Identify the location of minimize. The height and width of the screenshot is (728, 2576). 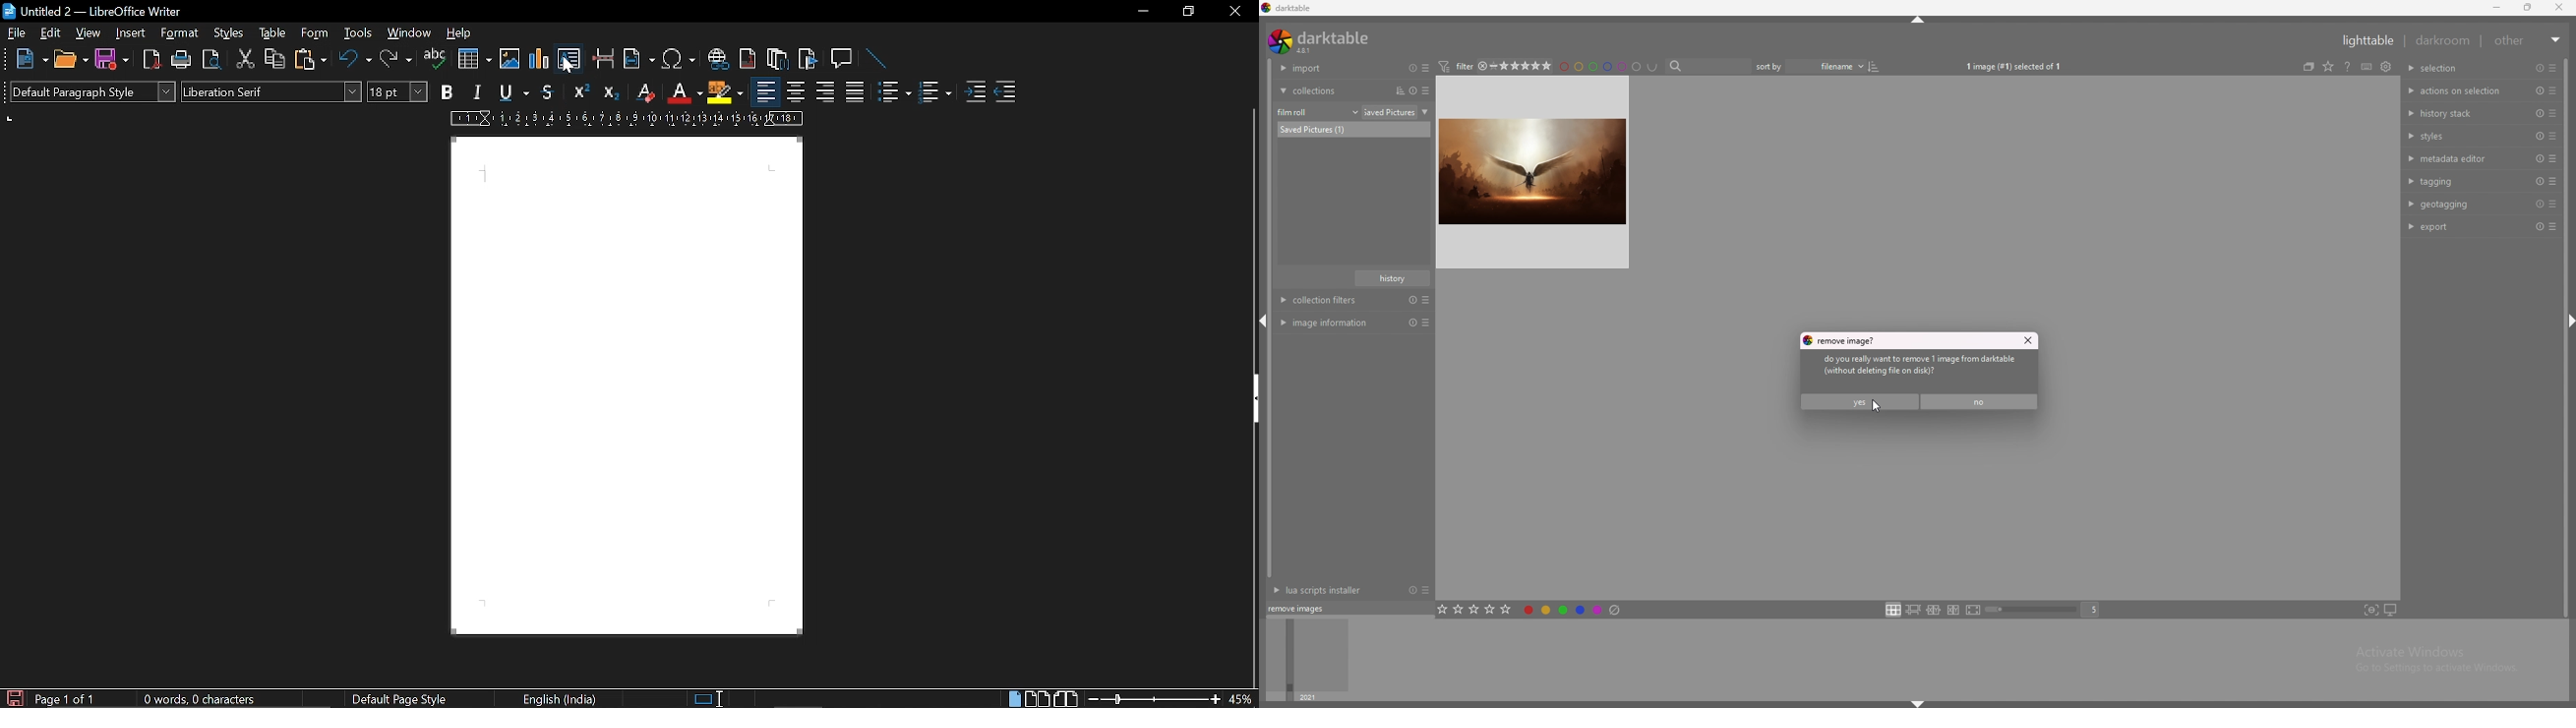
(2497, 8).